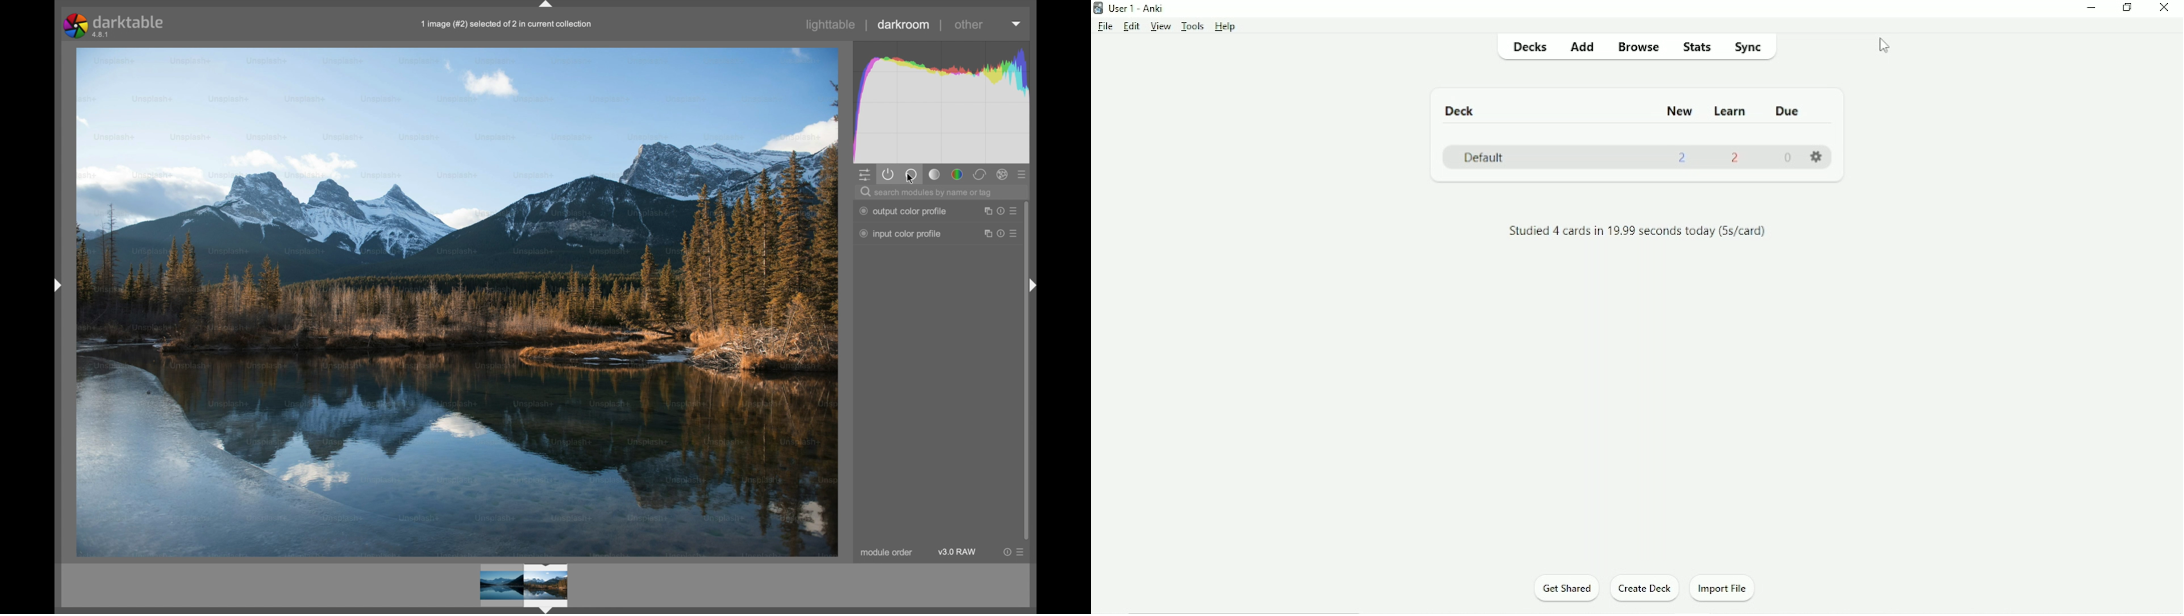 This screenshot has height=616, width=2184. What do you see at coordinates (1567, 589) in the screenshot?
I see `Get Shared` at bounding box center [1567, 589].